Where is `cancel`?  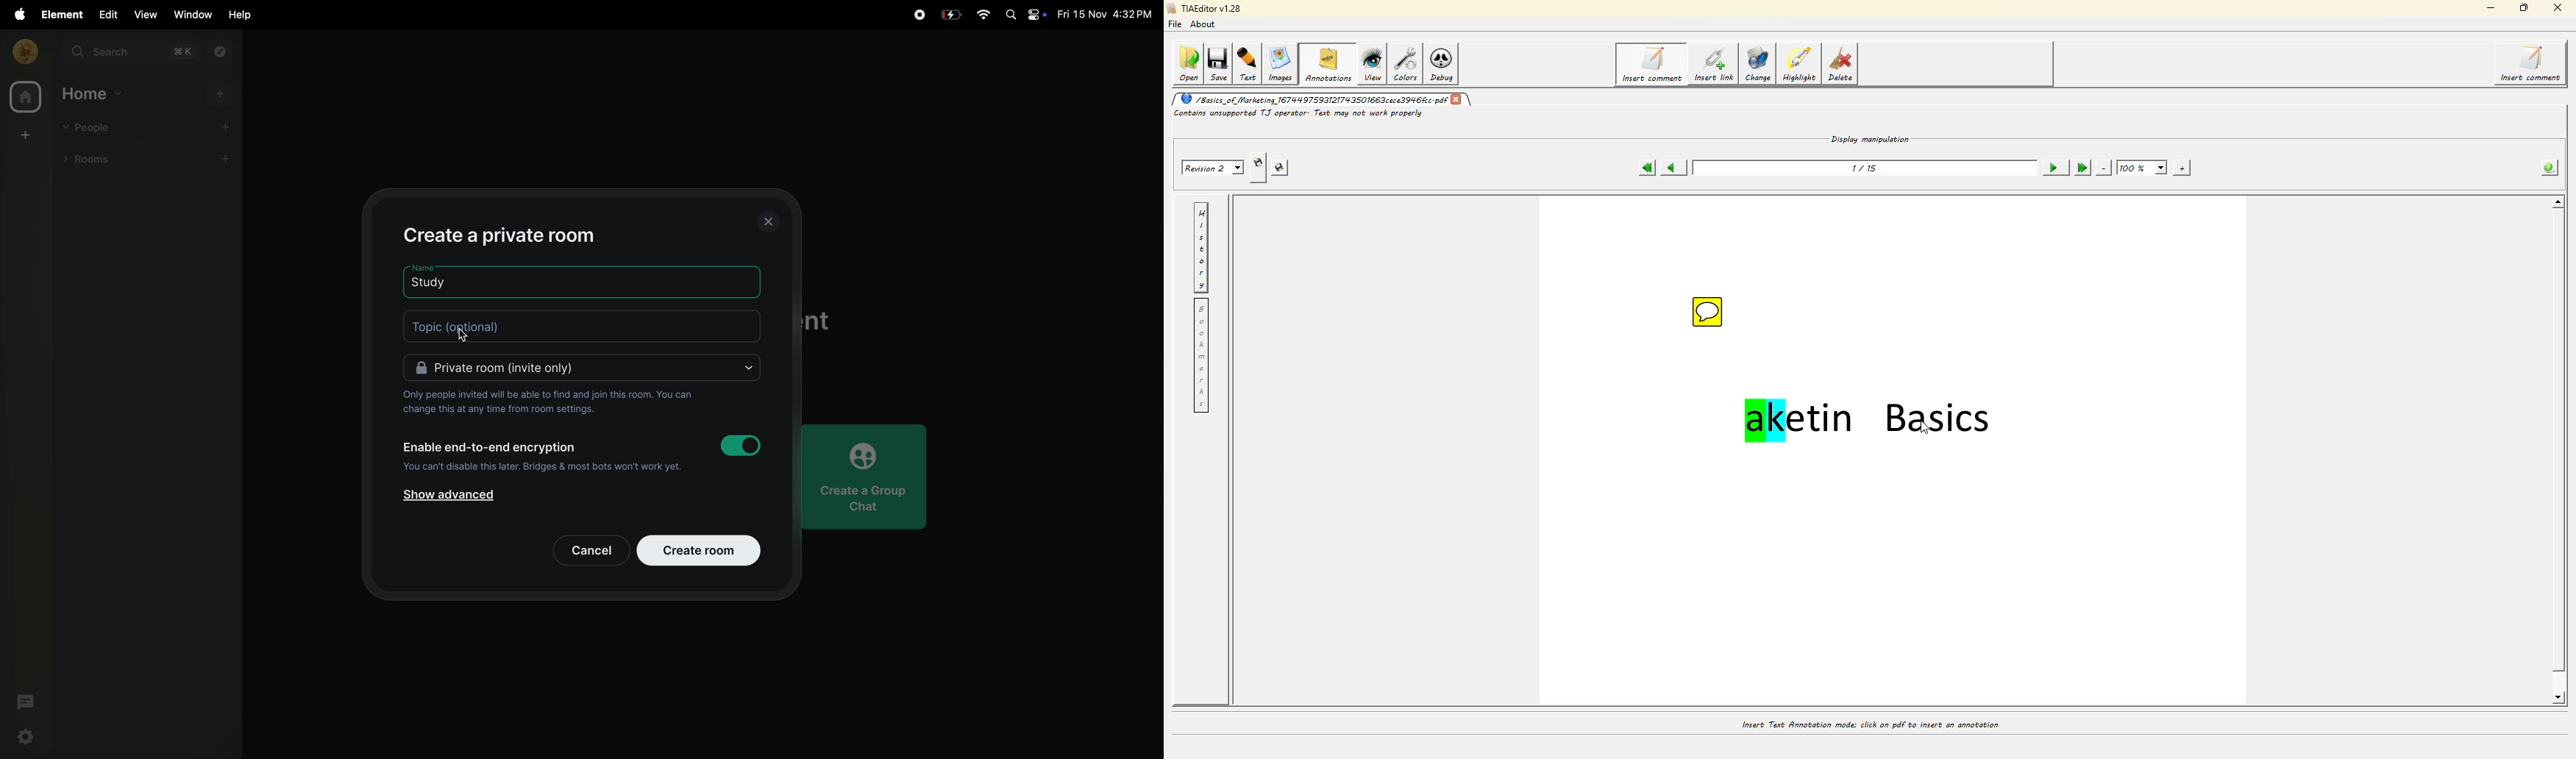
cancel is located at coordinates (584, 547).